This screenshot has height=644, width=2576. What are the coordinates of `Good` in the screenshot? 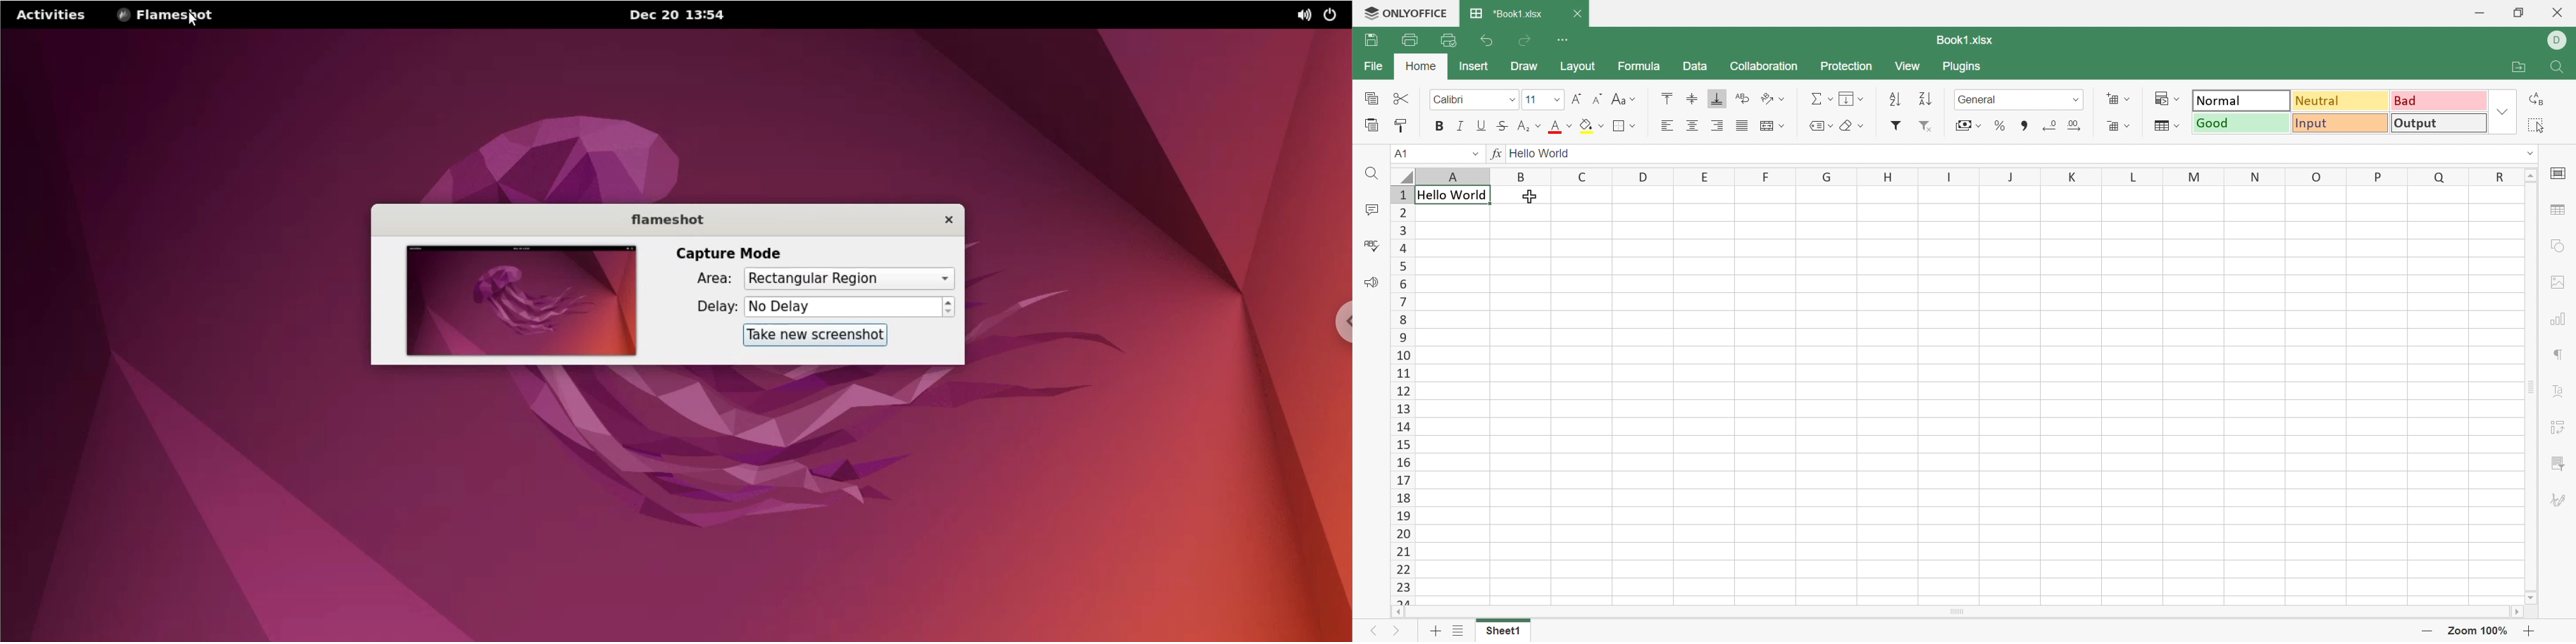 It's located at (2240, 123).